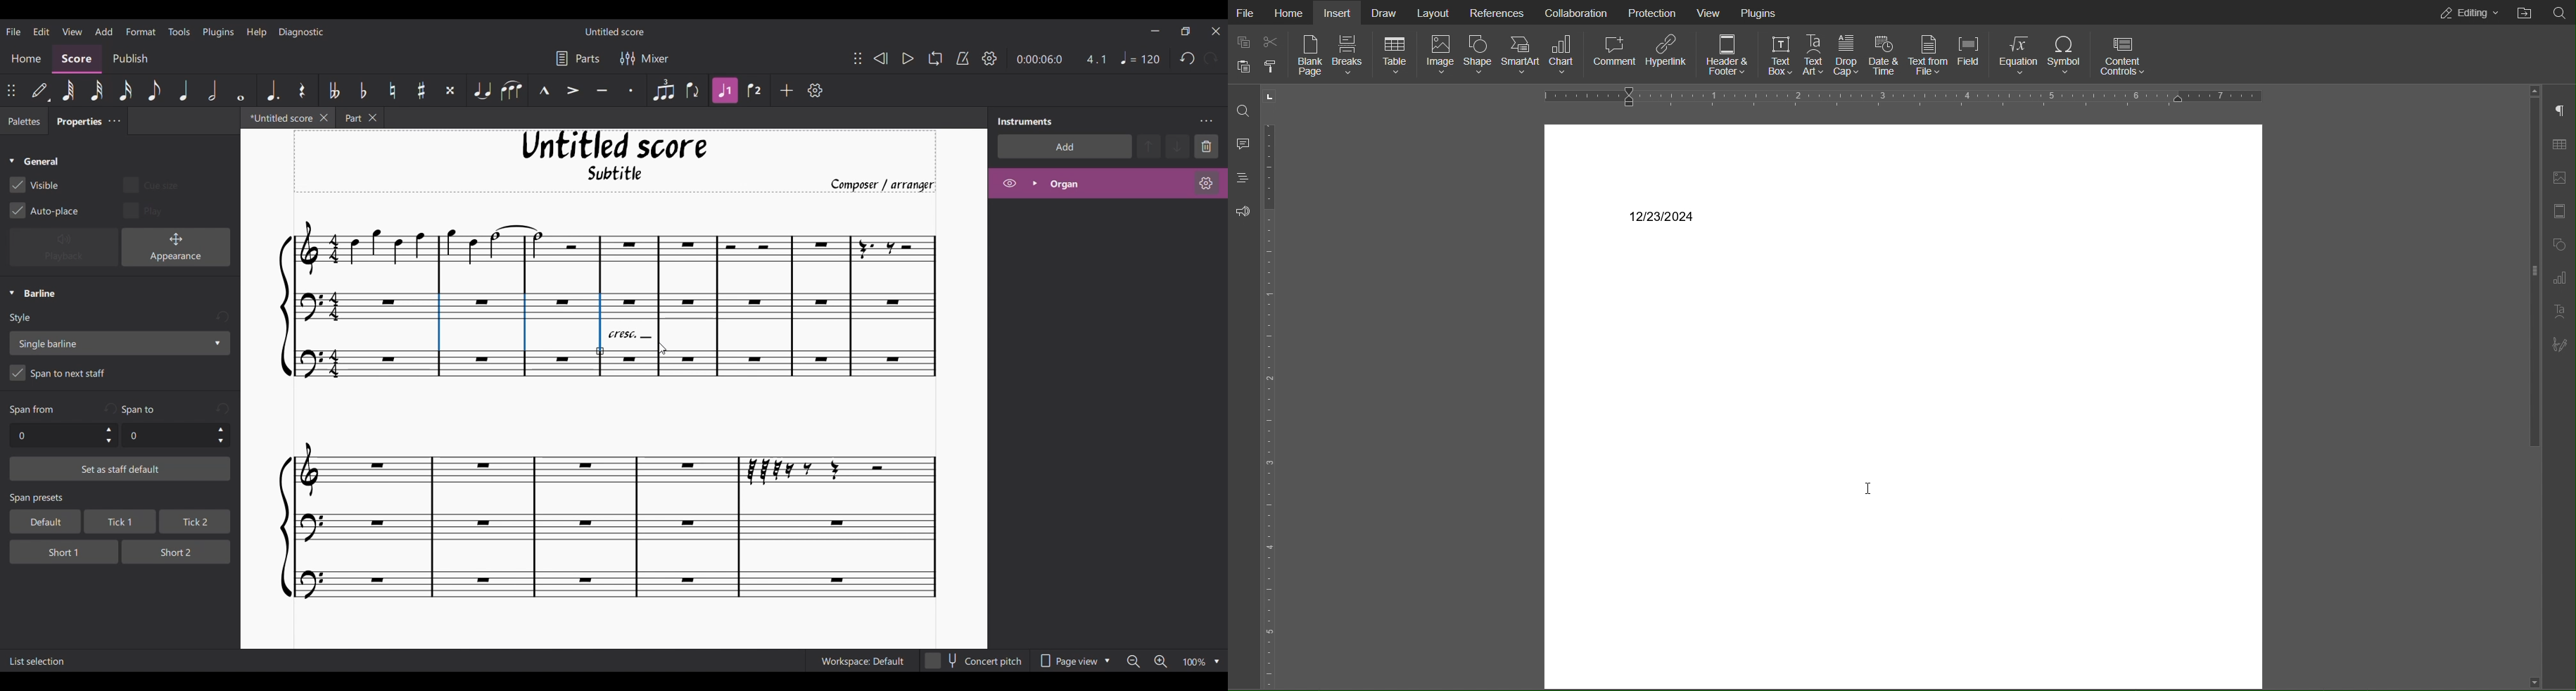 The height and width of the screenshot is (700, 2576). I want to click on Symbol, so click(2066, 55).